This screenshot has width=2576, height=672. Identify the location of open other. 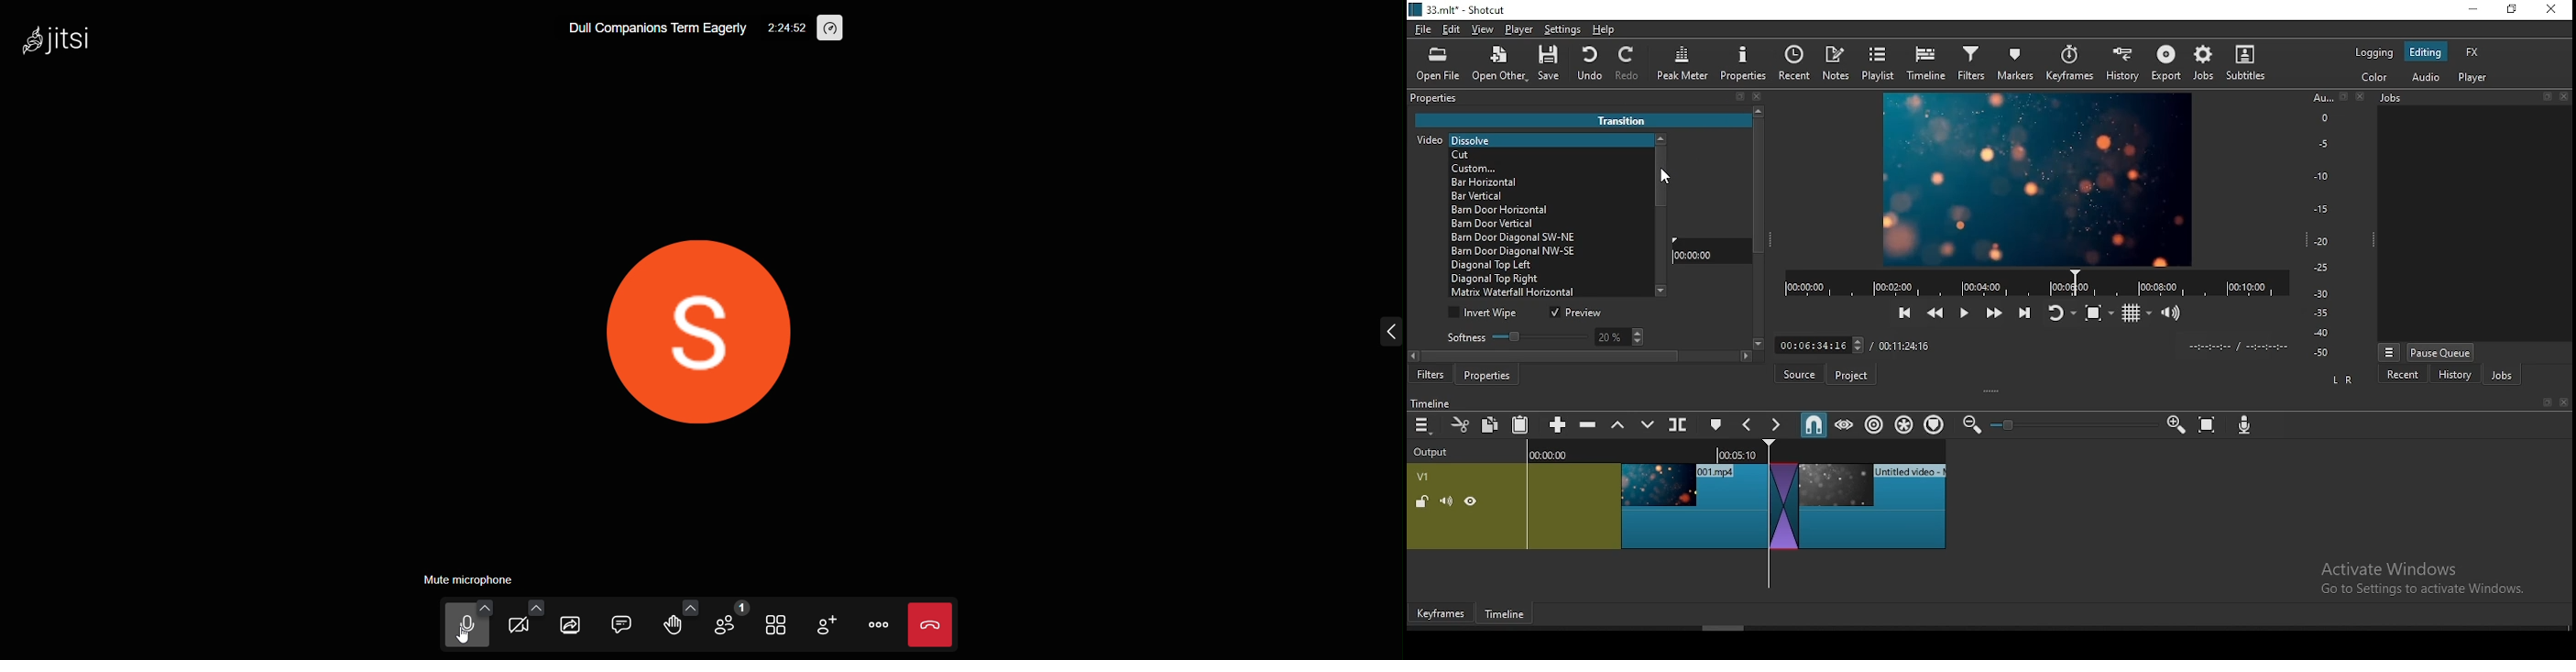
(1501, 68).